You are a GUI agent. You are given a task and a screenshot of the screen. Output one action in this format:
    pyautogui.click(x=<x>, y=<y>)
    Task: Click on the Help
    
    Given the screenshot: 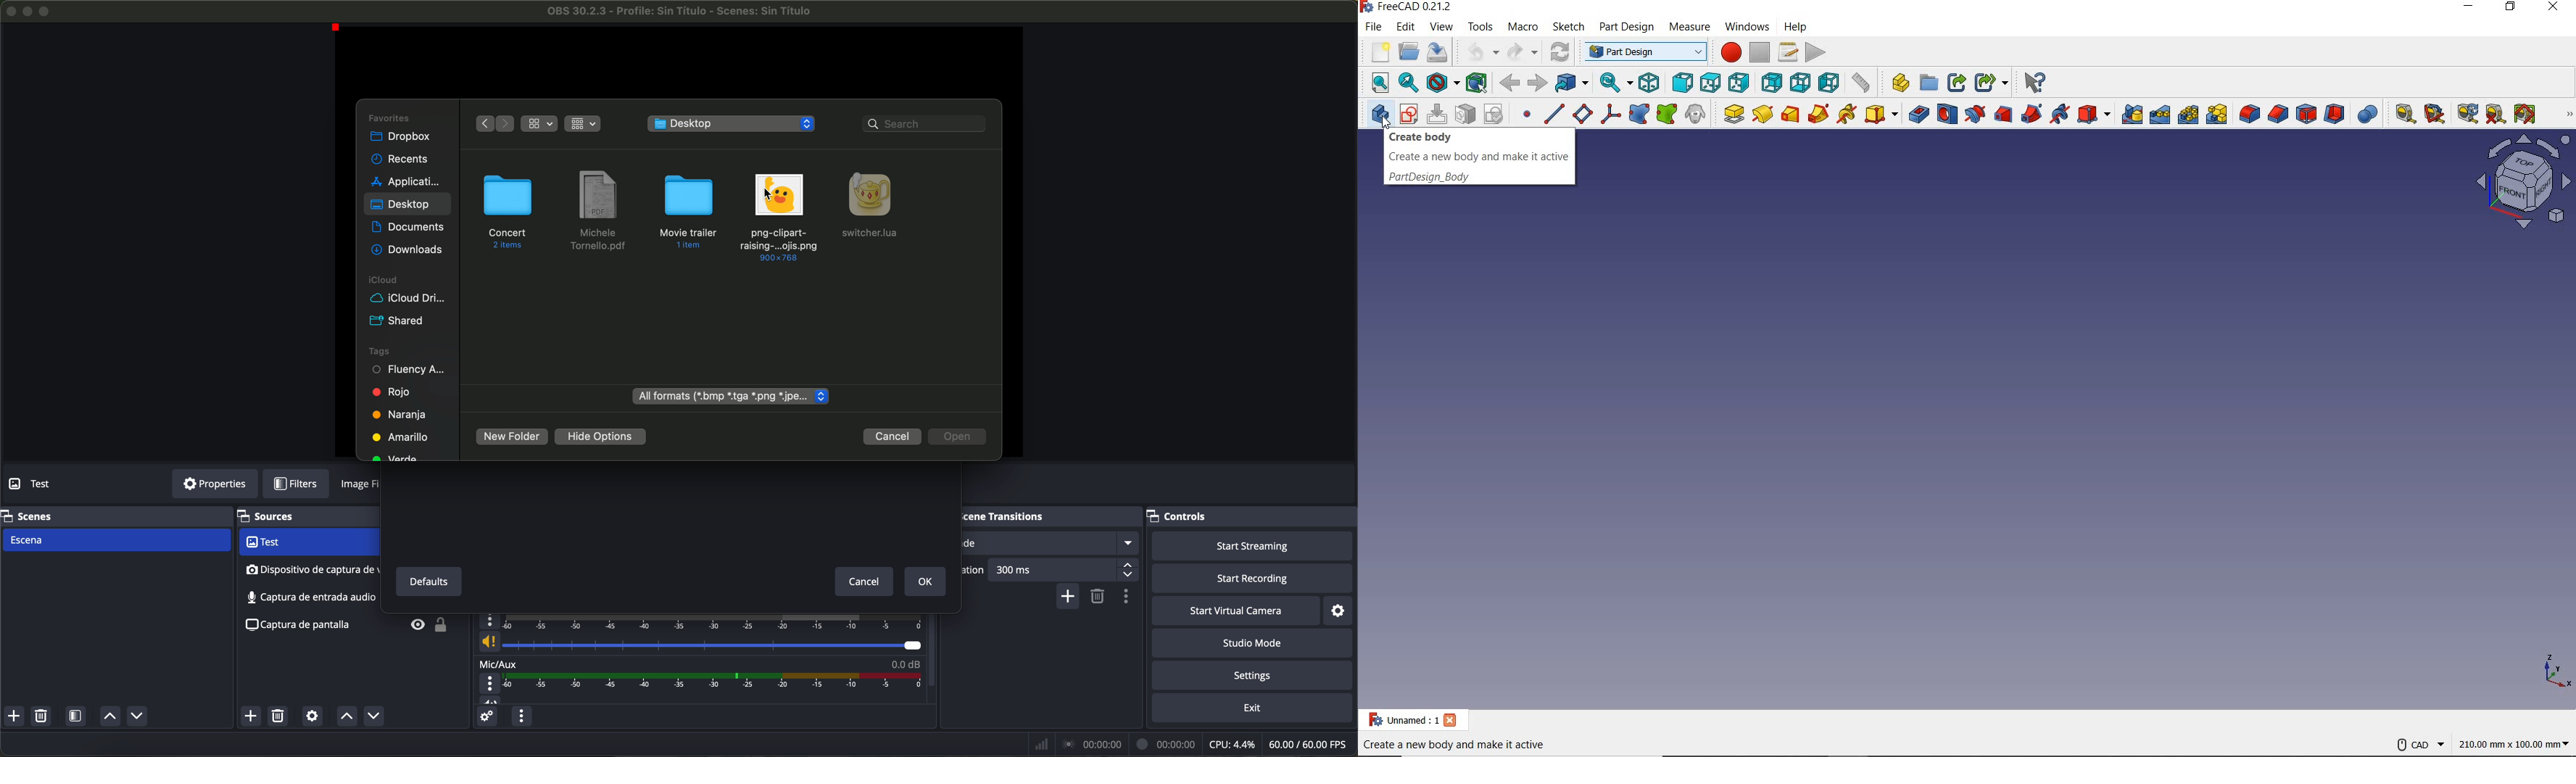 What is the action you would take?
    pyautogui.click(x=1796, y=28)
    